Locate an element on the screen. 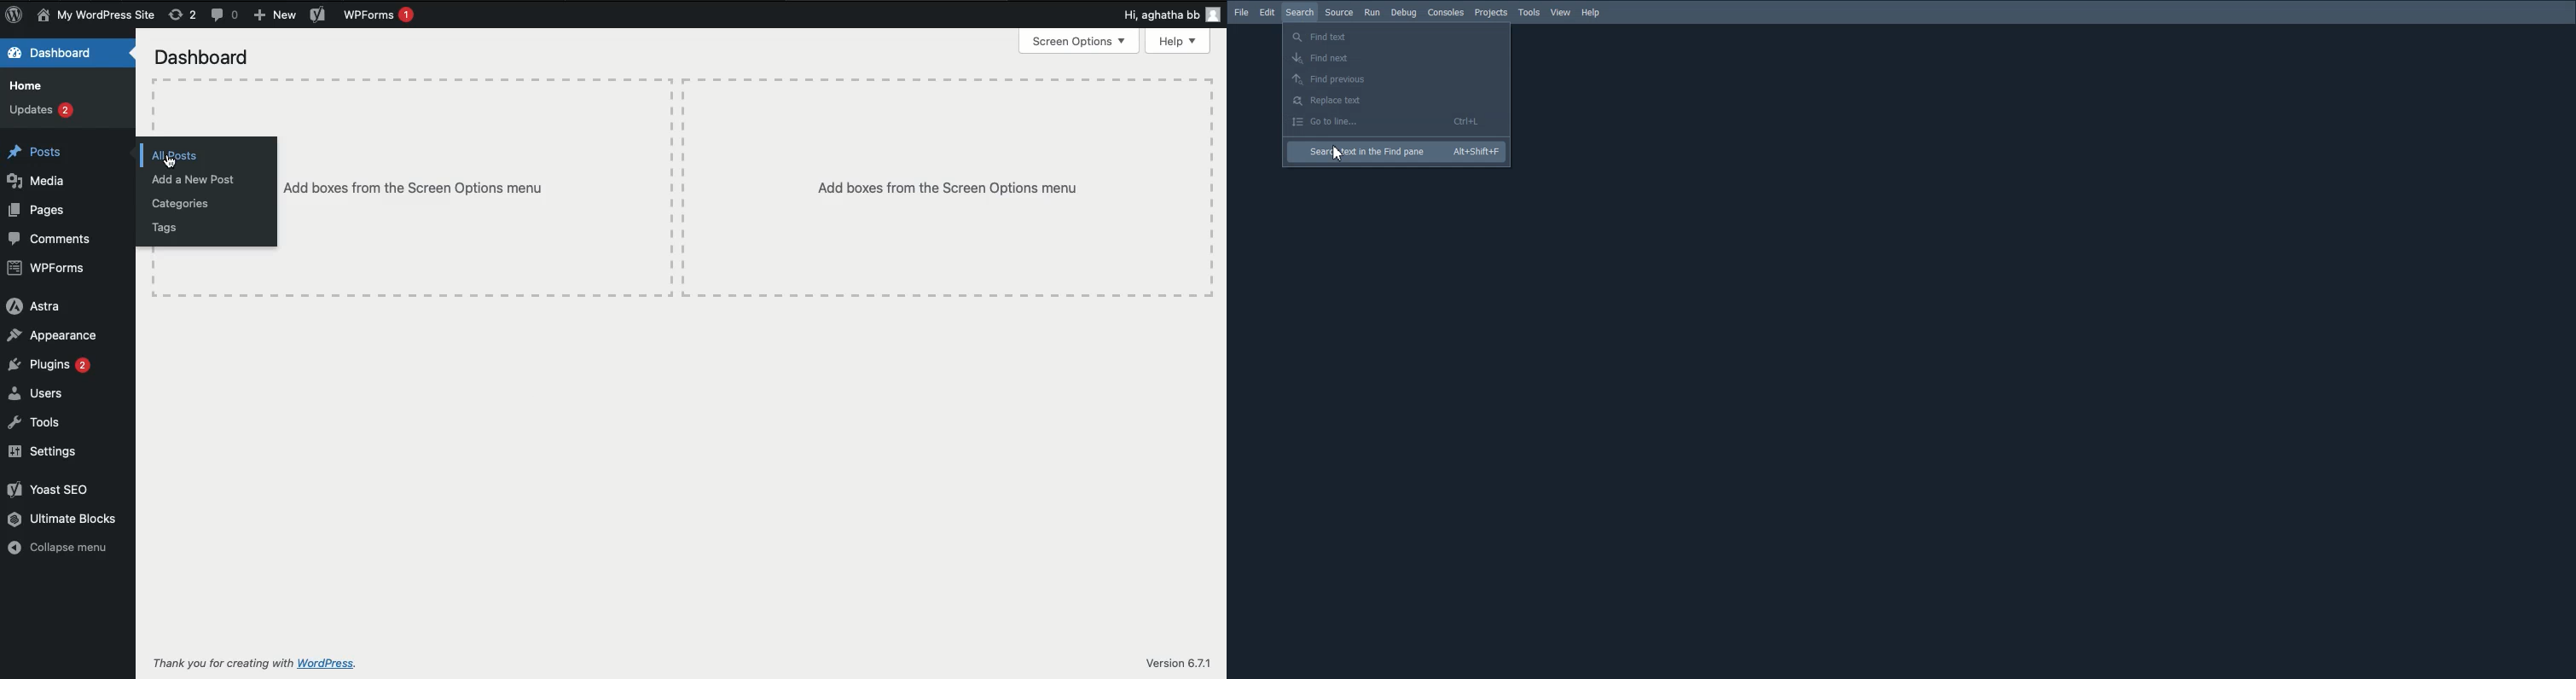  Media is located at coordinates (39, 180).